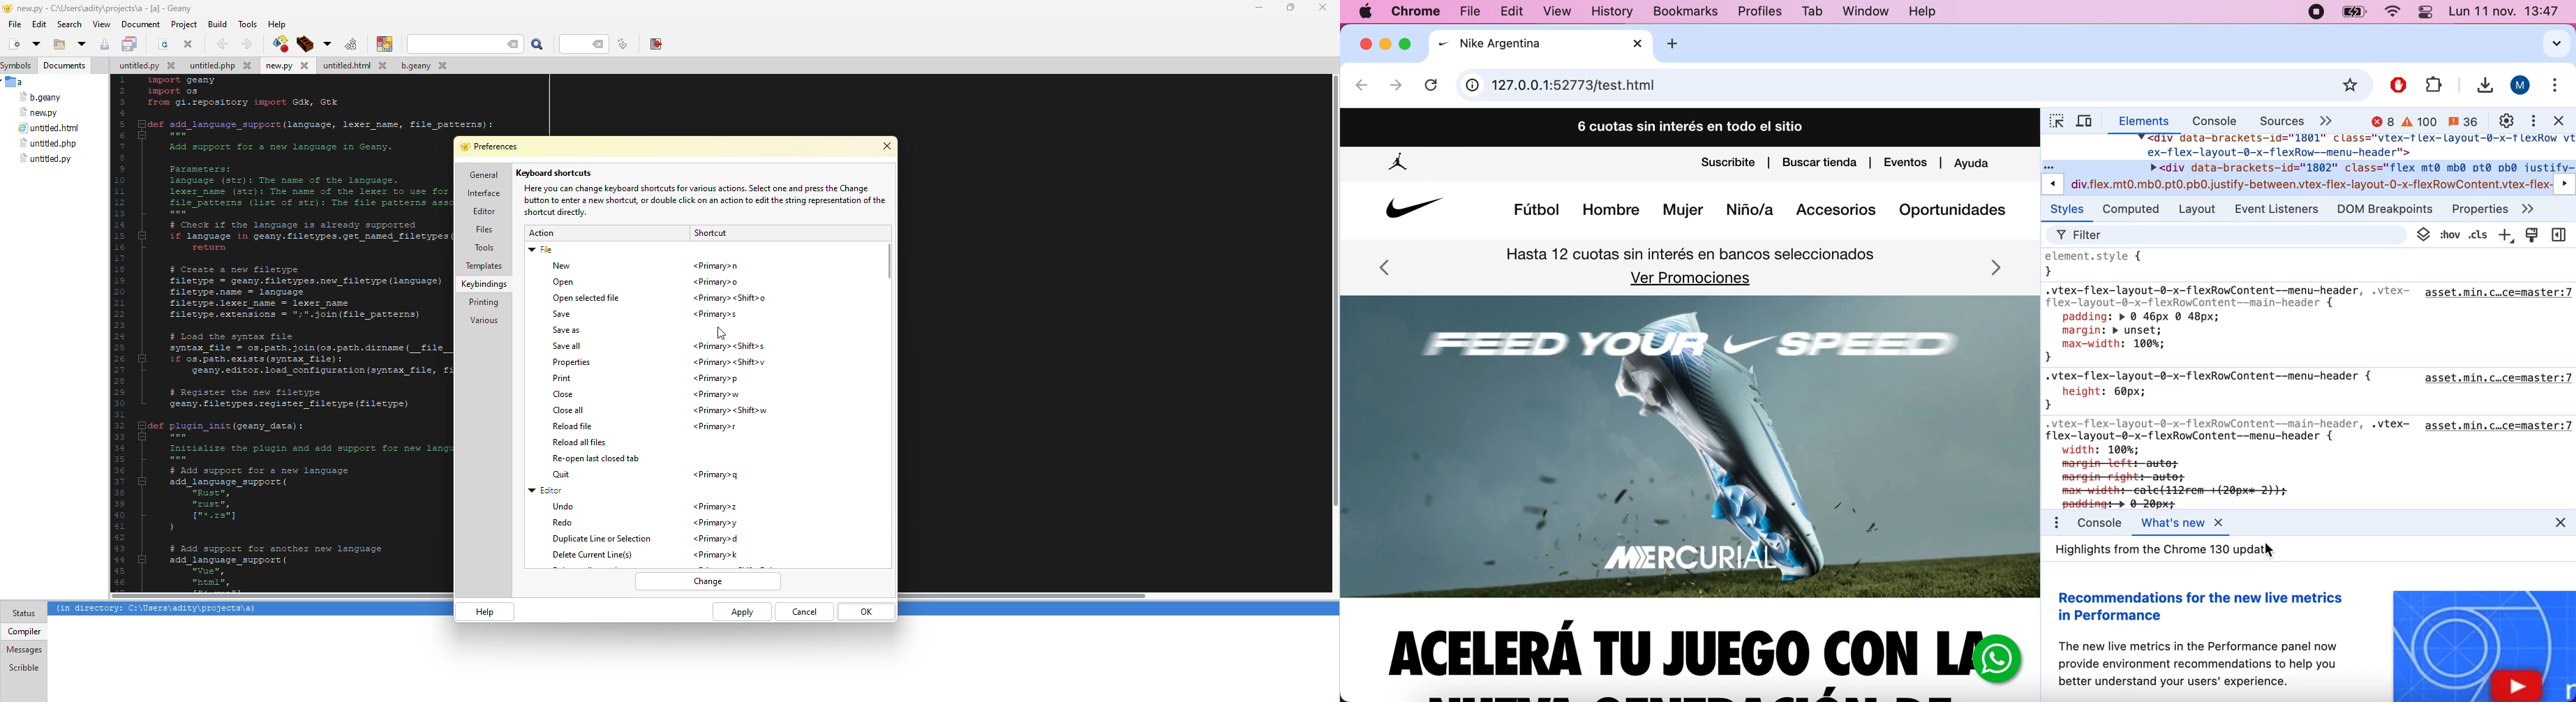  Describe the element at coordinates (23, 631) in the screenshot. I see `compiler` at that location.